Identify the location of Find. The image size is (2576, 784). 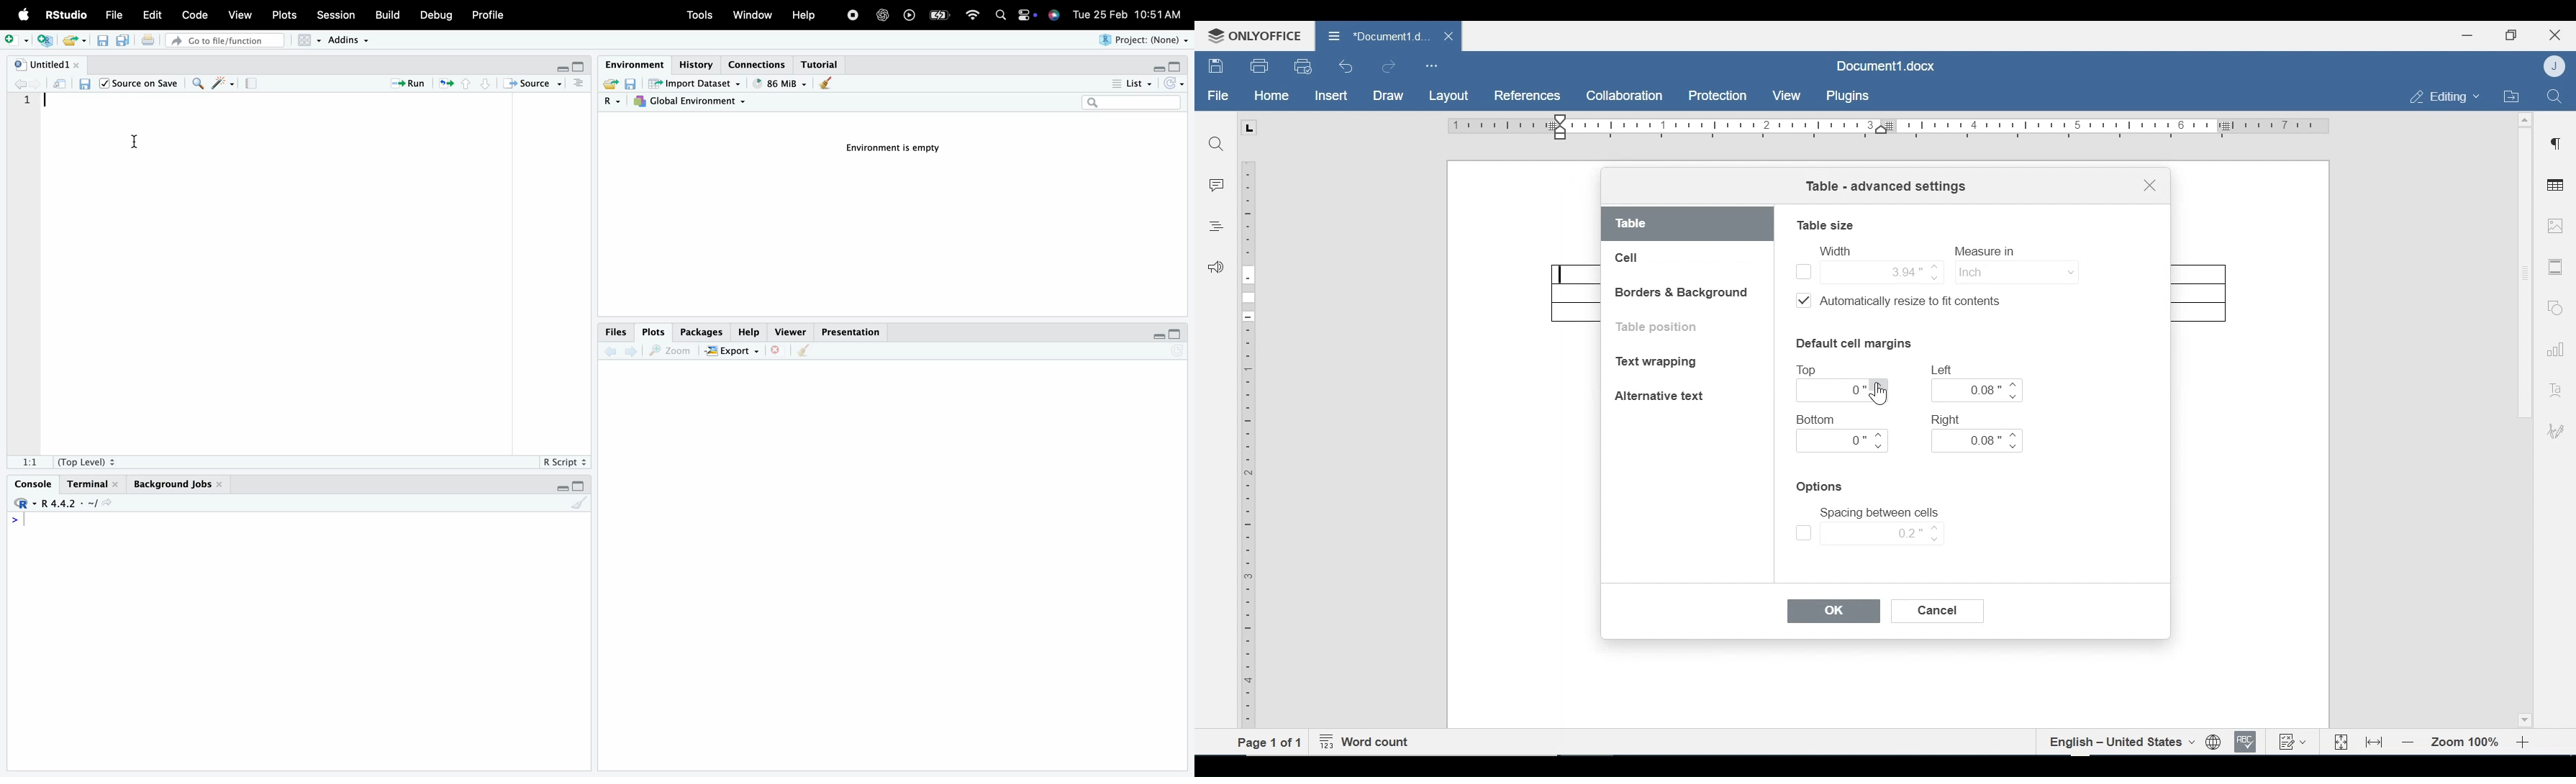
(1215, 142).